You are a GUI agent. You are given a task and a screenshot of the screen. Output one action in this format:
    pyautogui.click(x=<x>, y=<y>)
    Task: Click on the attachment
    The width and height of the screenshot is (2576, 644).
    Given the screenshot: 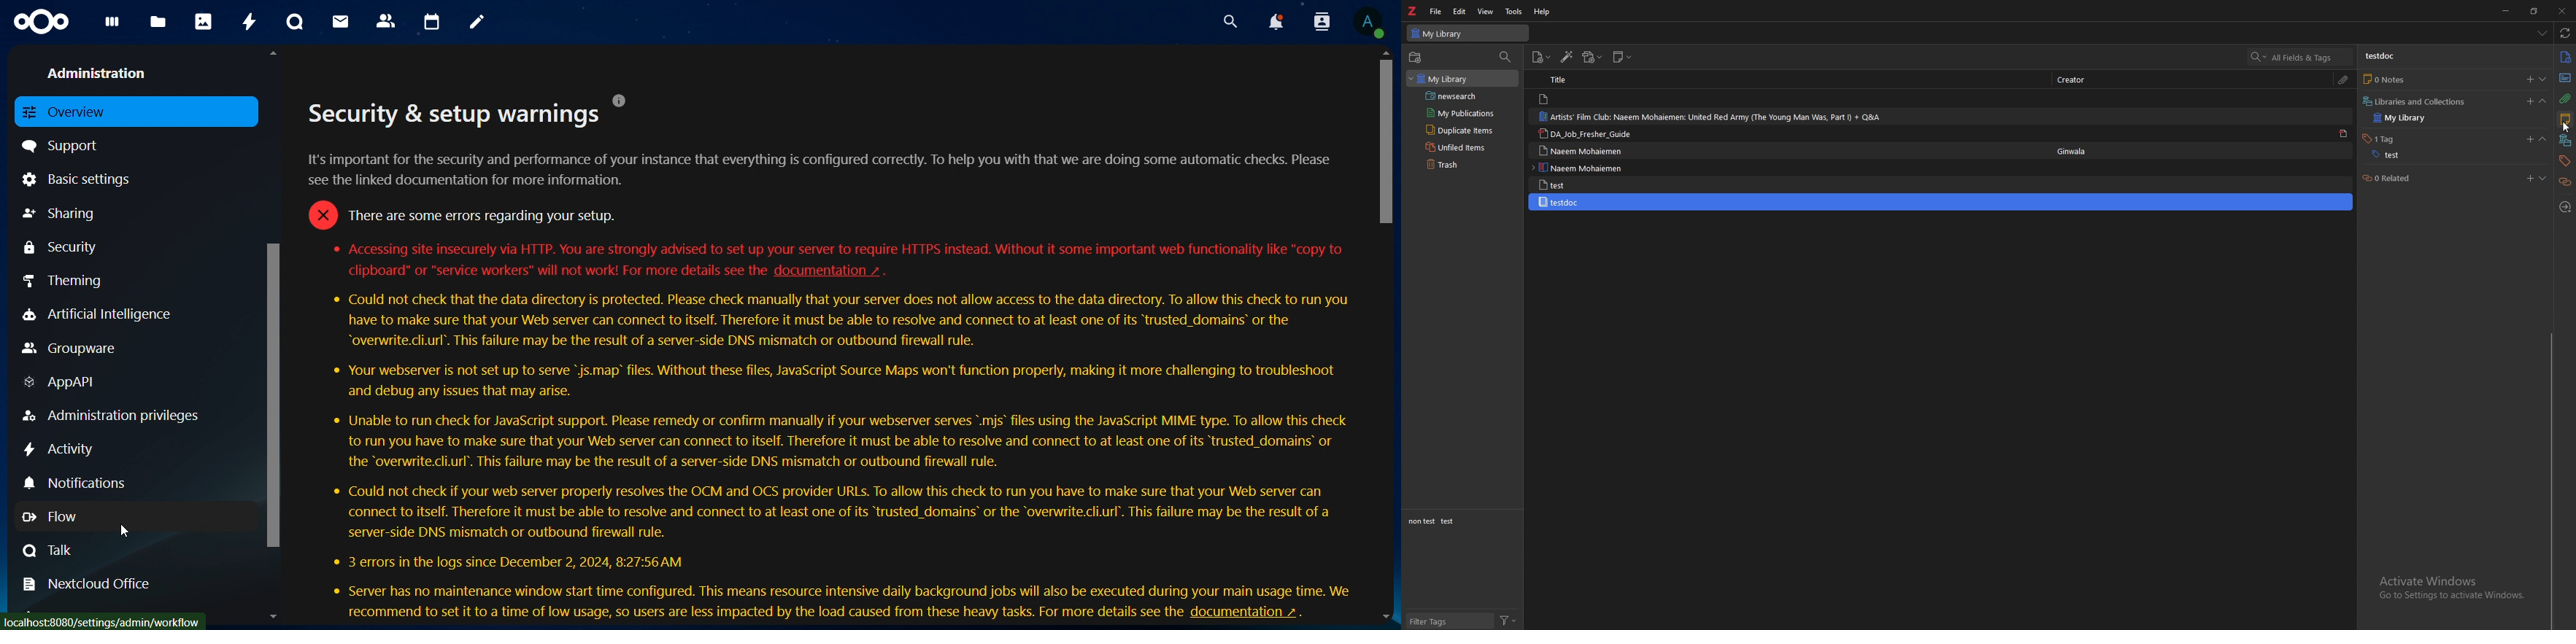 What is the action you would take?
    pyautogui.click(x=2566, y=99)
    